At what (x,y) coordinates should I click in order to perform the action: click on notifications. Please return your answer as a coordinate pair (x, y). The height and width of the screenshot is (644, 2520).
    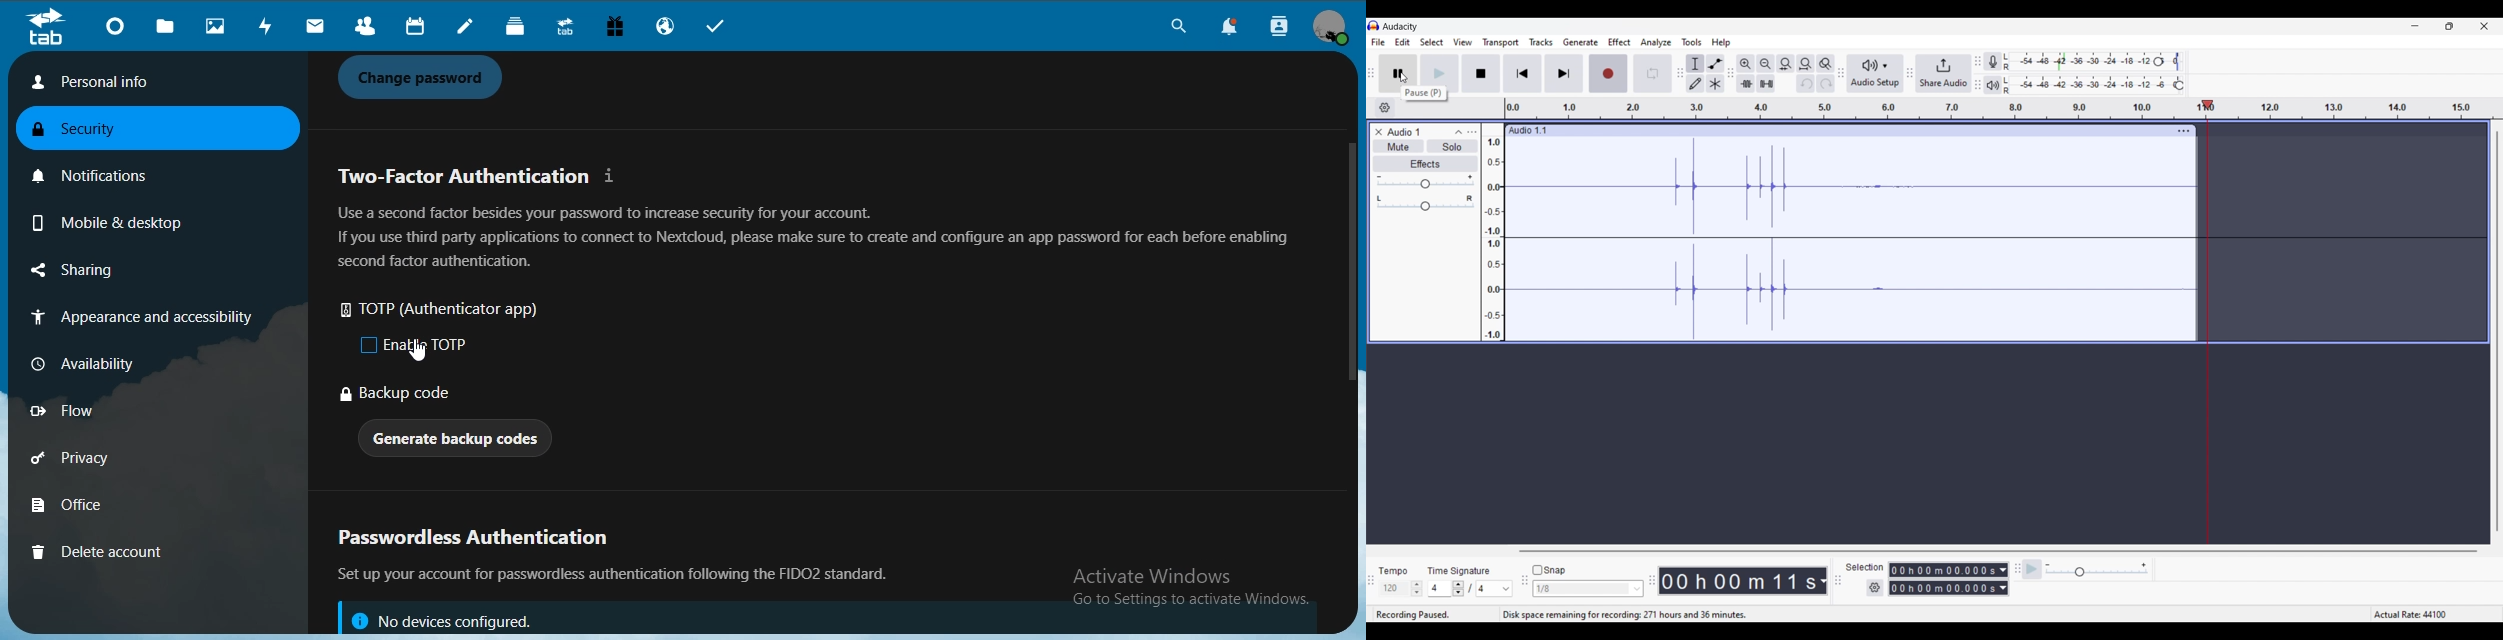
    Looking at the image, I should click on (101, 172).